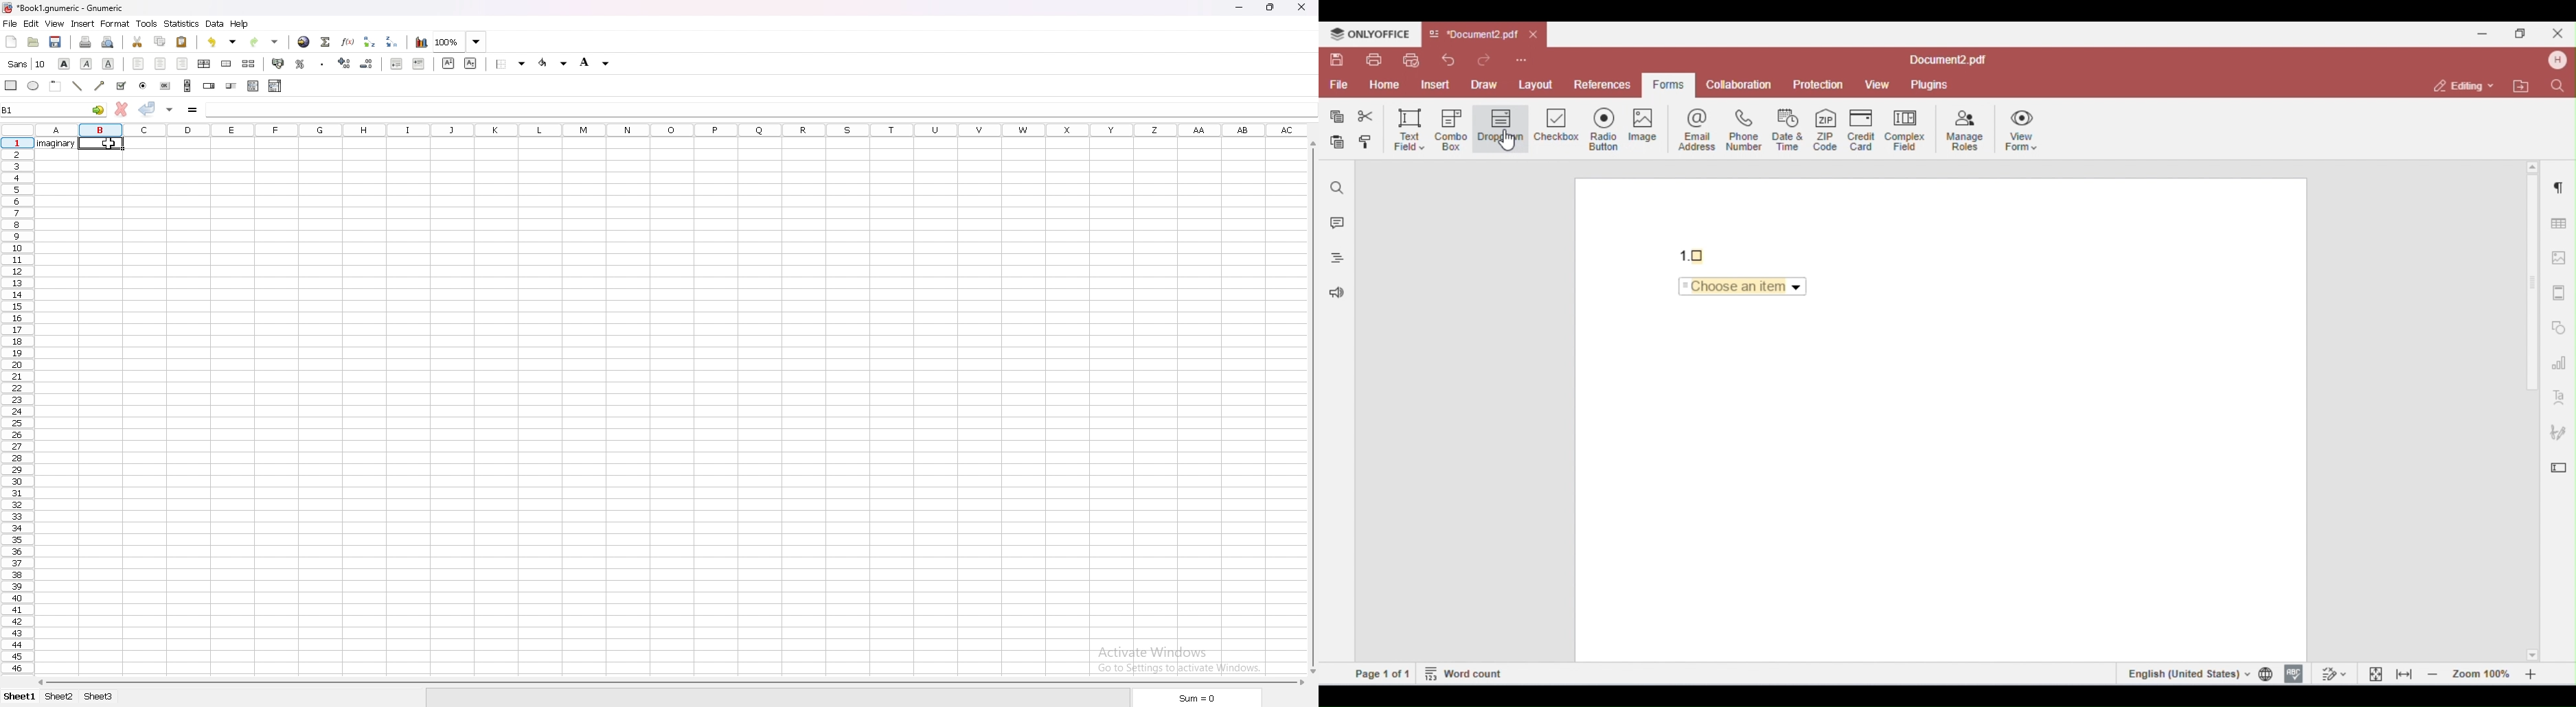 The image size is (2576, 728). What do you see at coordinates (345, 63) in the screenshot?
I see `increase decimals` at bounding box center [345, 63].